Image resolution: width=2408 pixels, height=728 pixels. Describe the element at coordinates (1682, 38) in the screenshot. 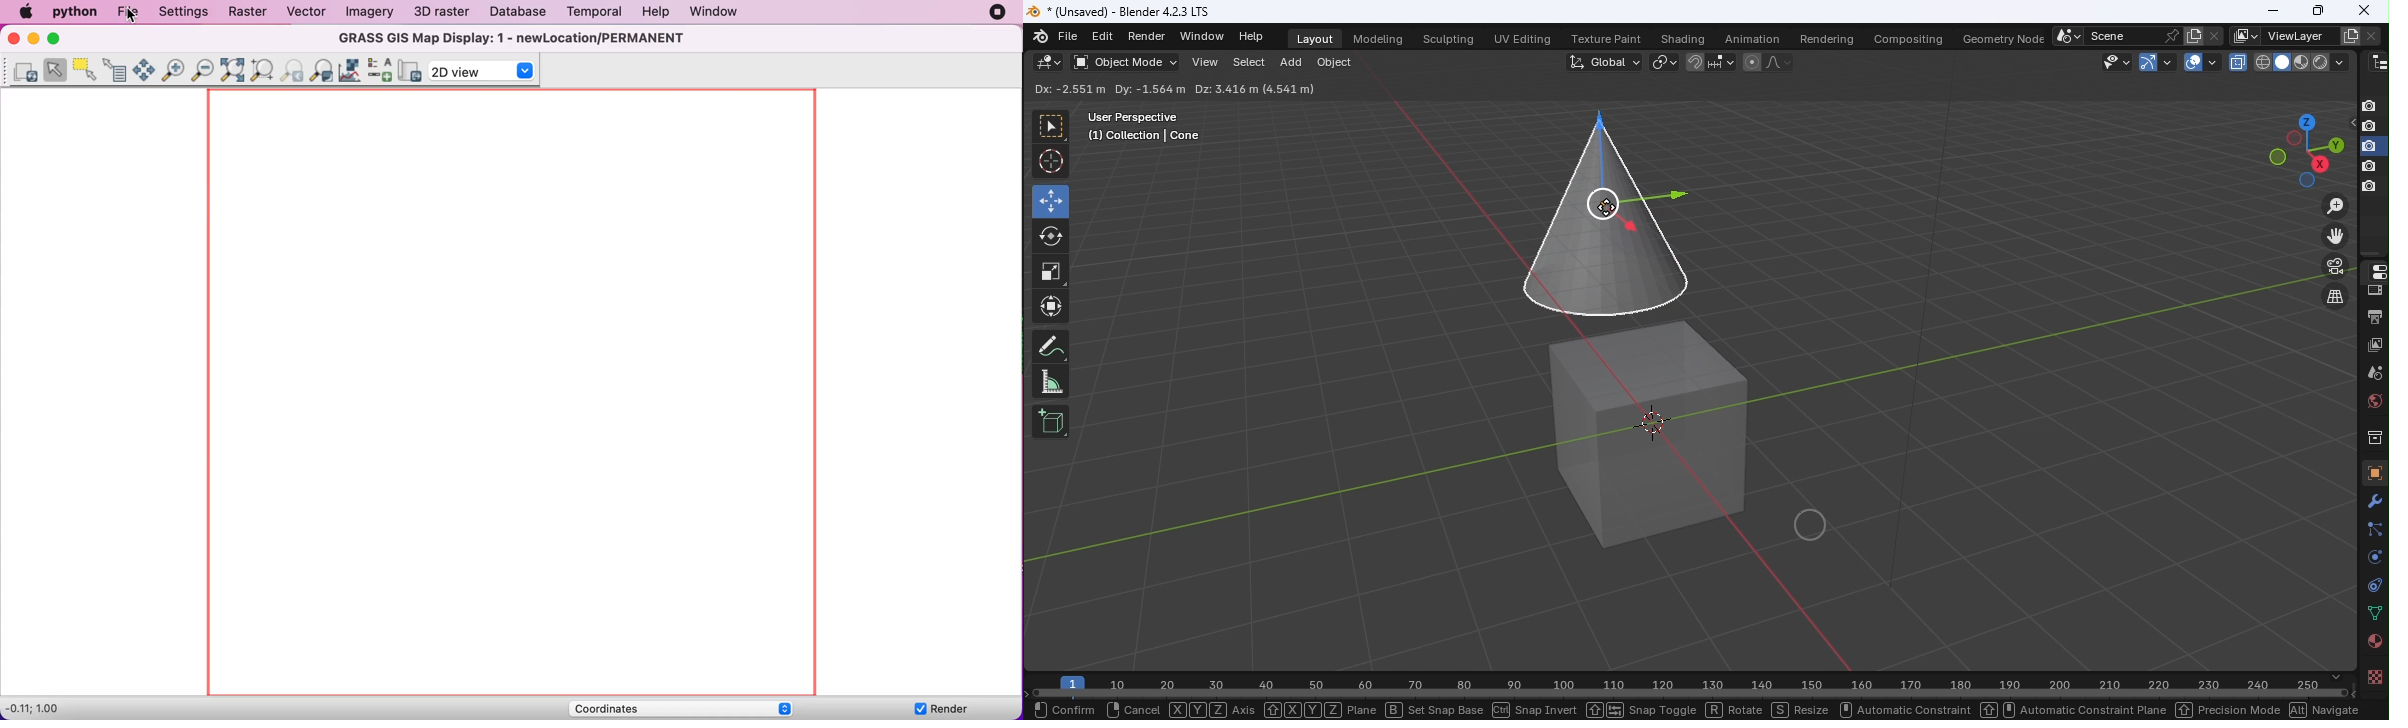

I see `Shading` at that location.